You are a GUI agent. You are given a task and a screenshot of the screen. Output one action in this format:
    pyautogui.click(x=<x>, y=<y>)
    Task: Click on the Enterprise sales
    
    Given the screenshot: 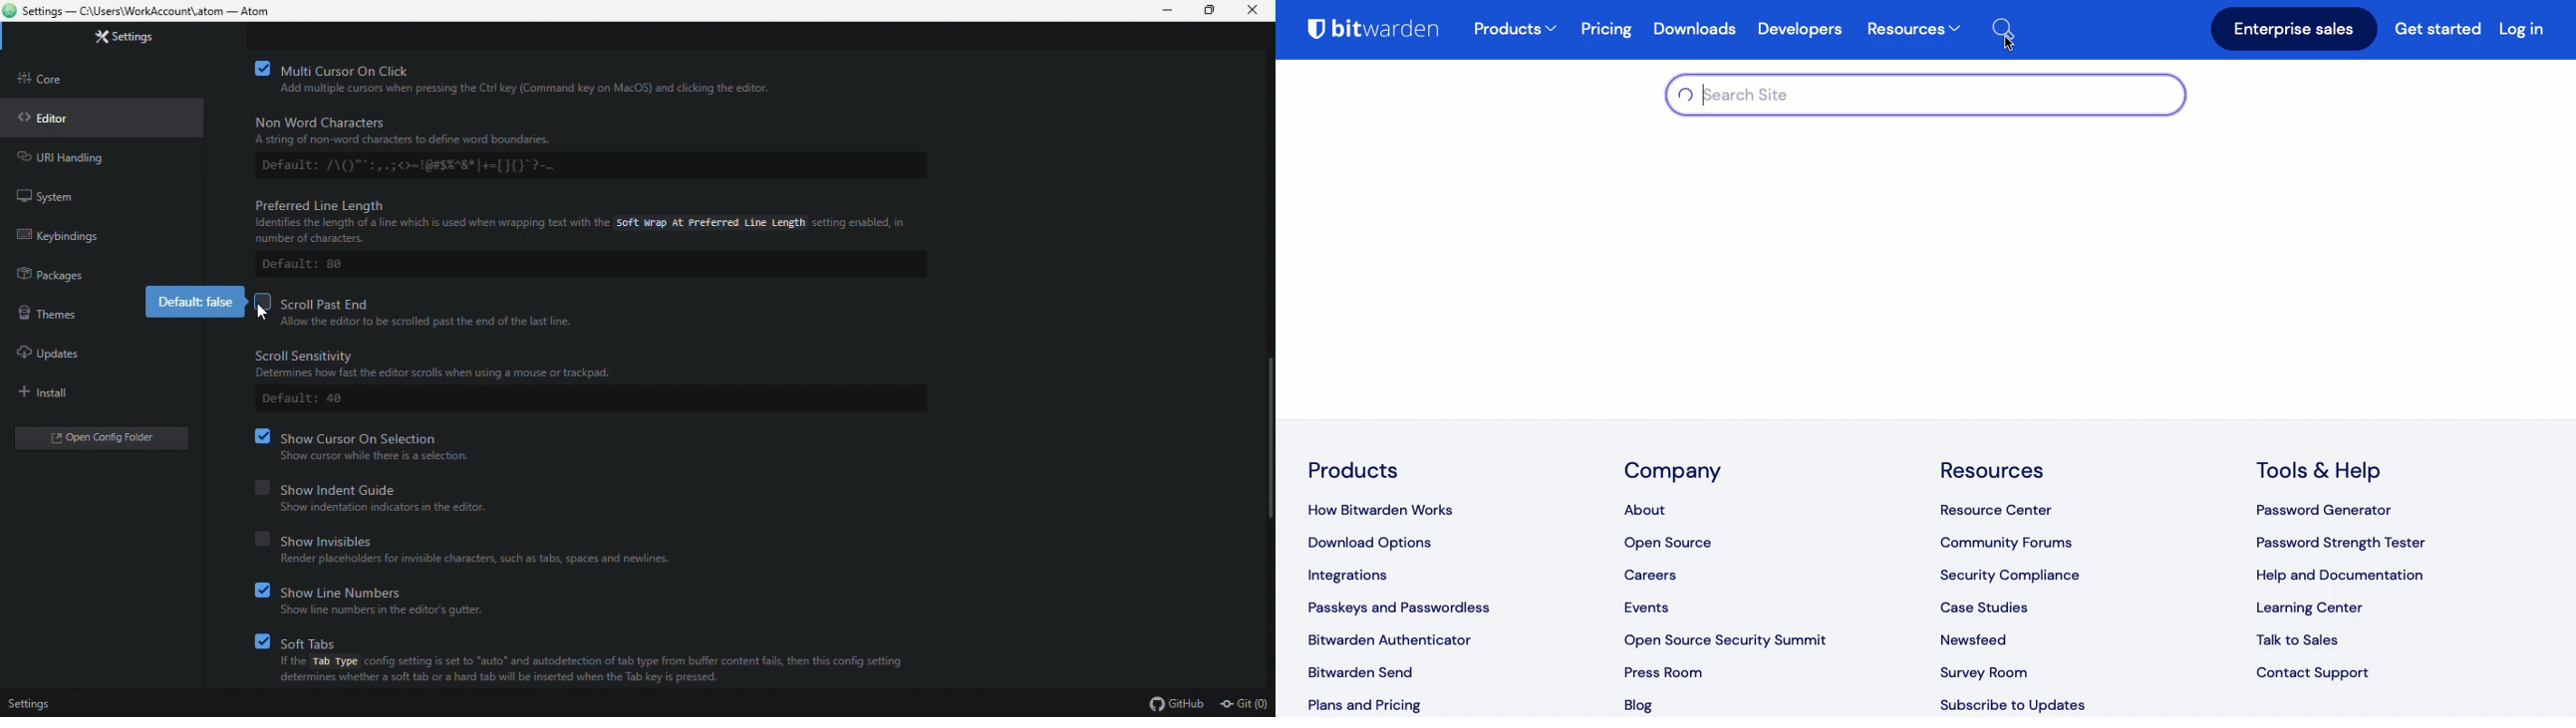 What is the action you would take?
    pyautogui.click(x=2295, y=30)
    